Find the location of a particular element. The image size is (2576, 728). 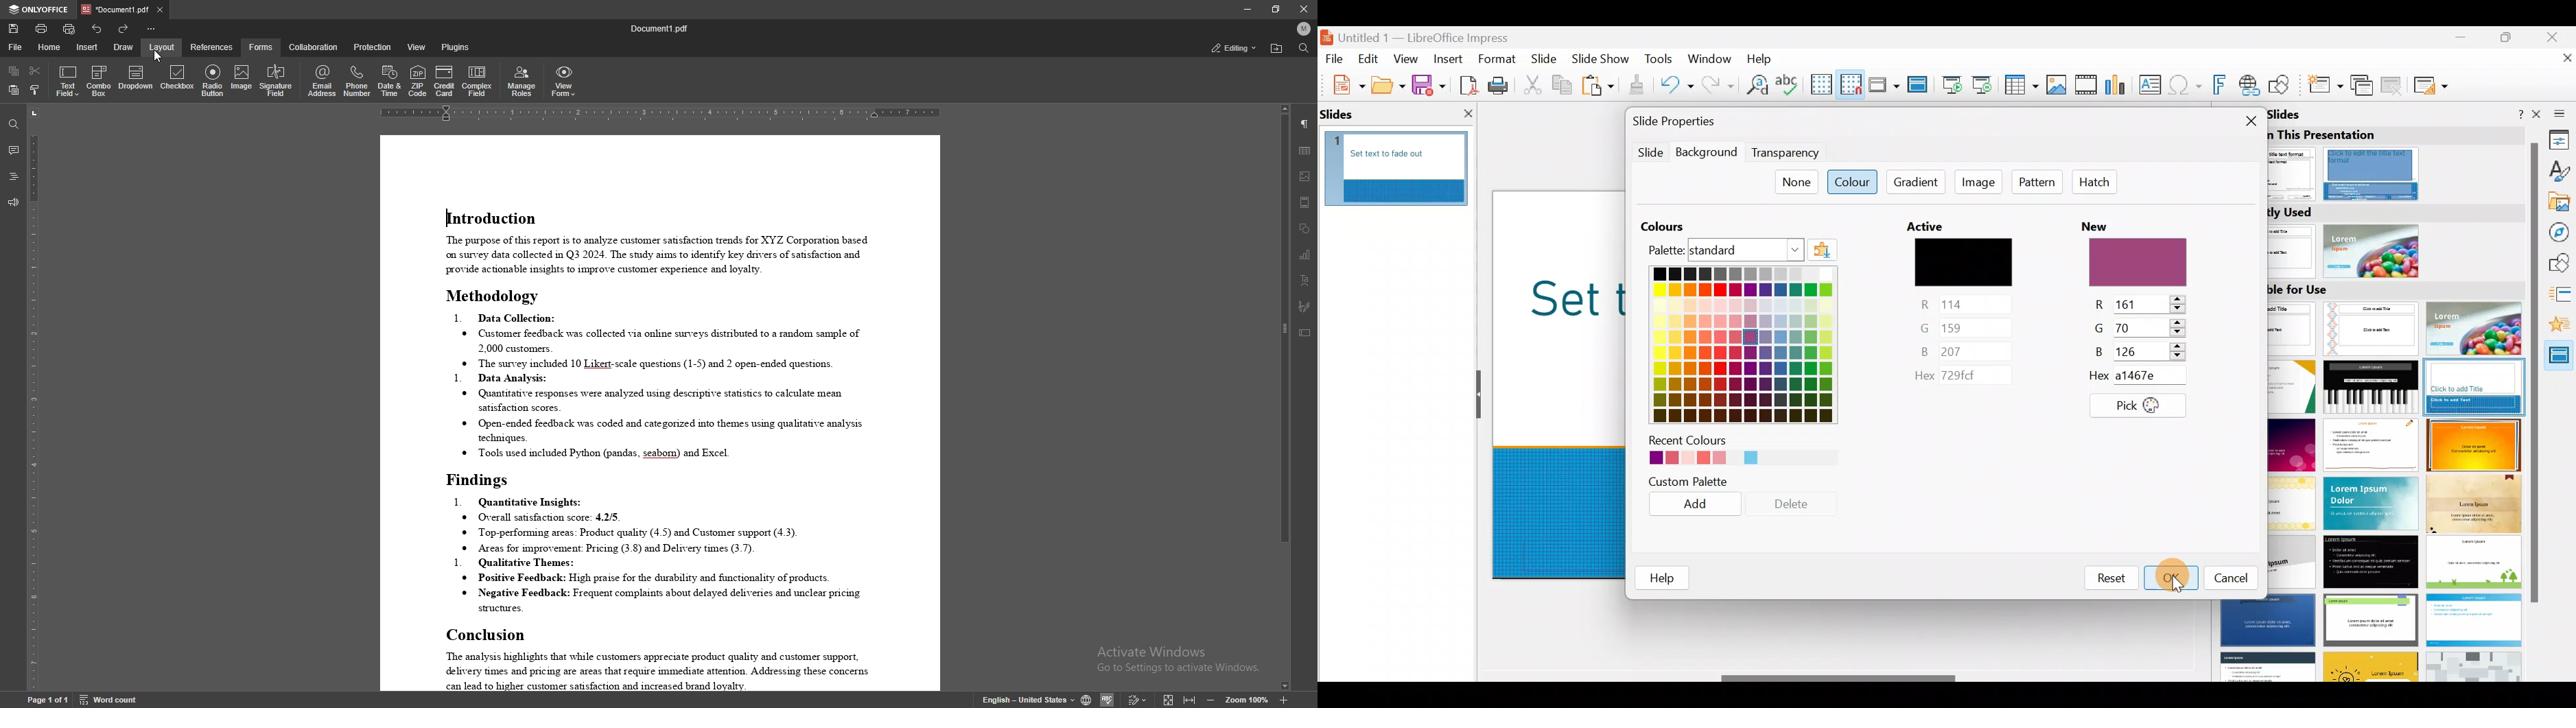

shapes is located at coordinates (1305, 228).